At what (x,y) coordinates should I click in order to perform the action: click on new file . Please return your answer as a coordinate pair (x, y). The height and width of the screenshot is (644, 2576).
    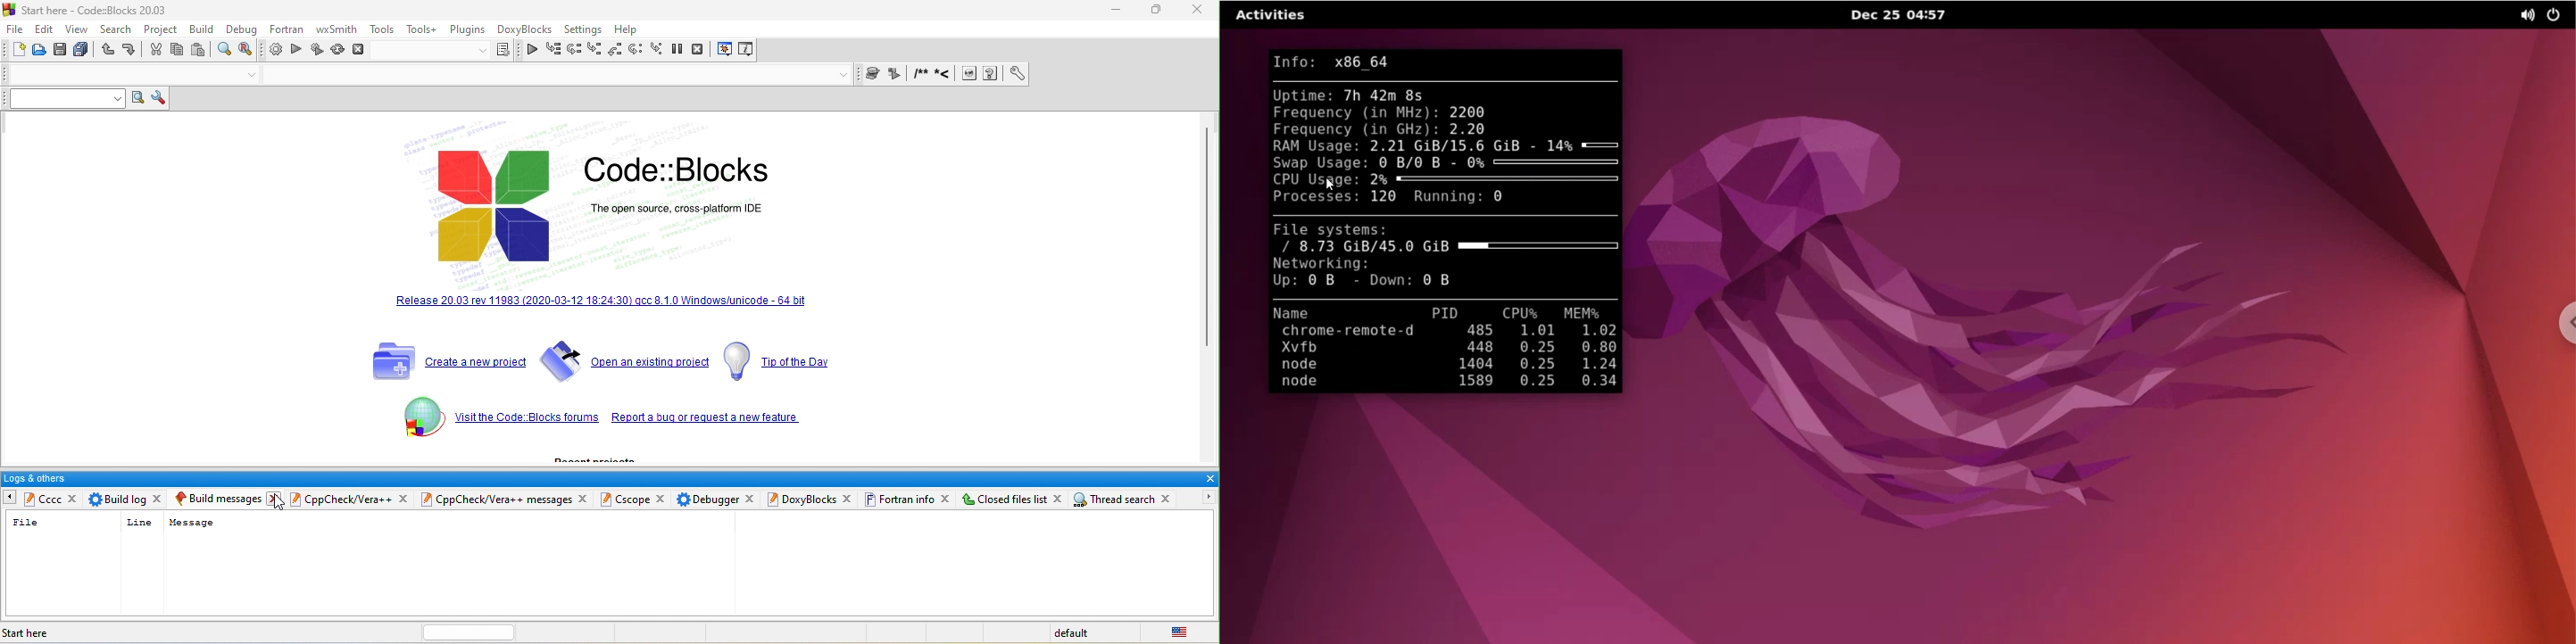
    Looking at the image, I should click on (16, 51).